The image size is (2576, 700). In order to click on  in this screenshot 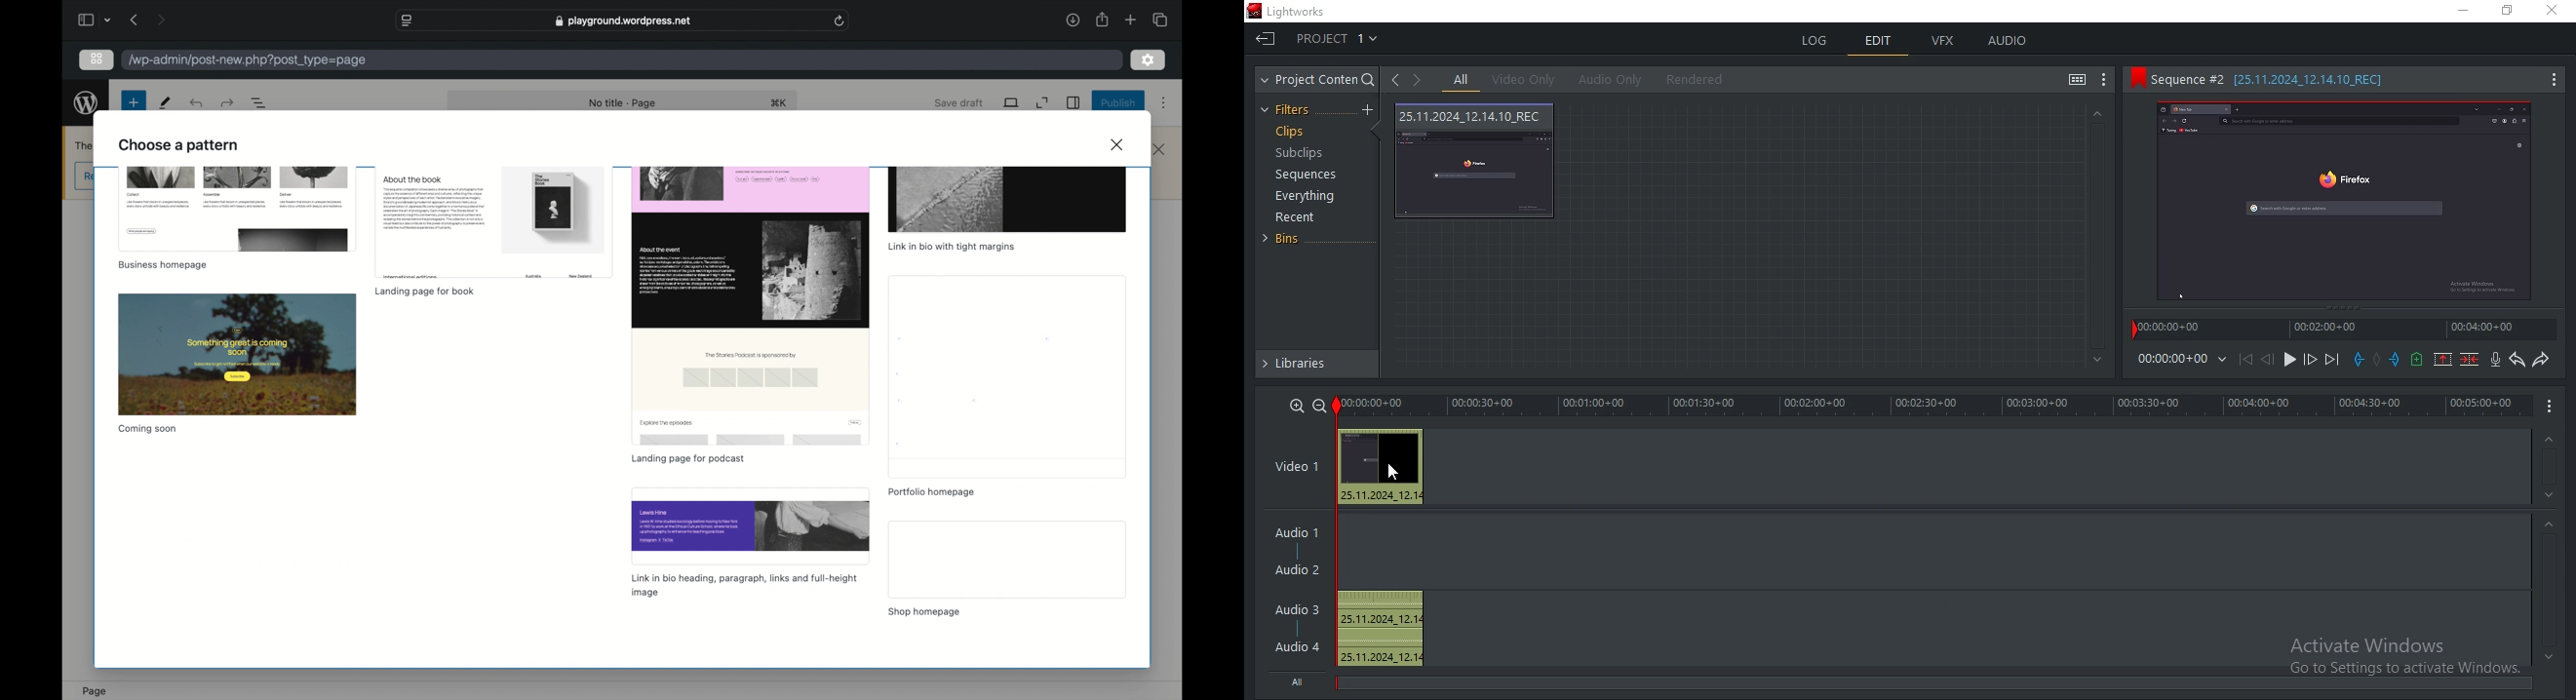, I will do `click(2078, 80)`.